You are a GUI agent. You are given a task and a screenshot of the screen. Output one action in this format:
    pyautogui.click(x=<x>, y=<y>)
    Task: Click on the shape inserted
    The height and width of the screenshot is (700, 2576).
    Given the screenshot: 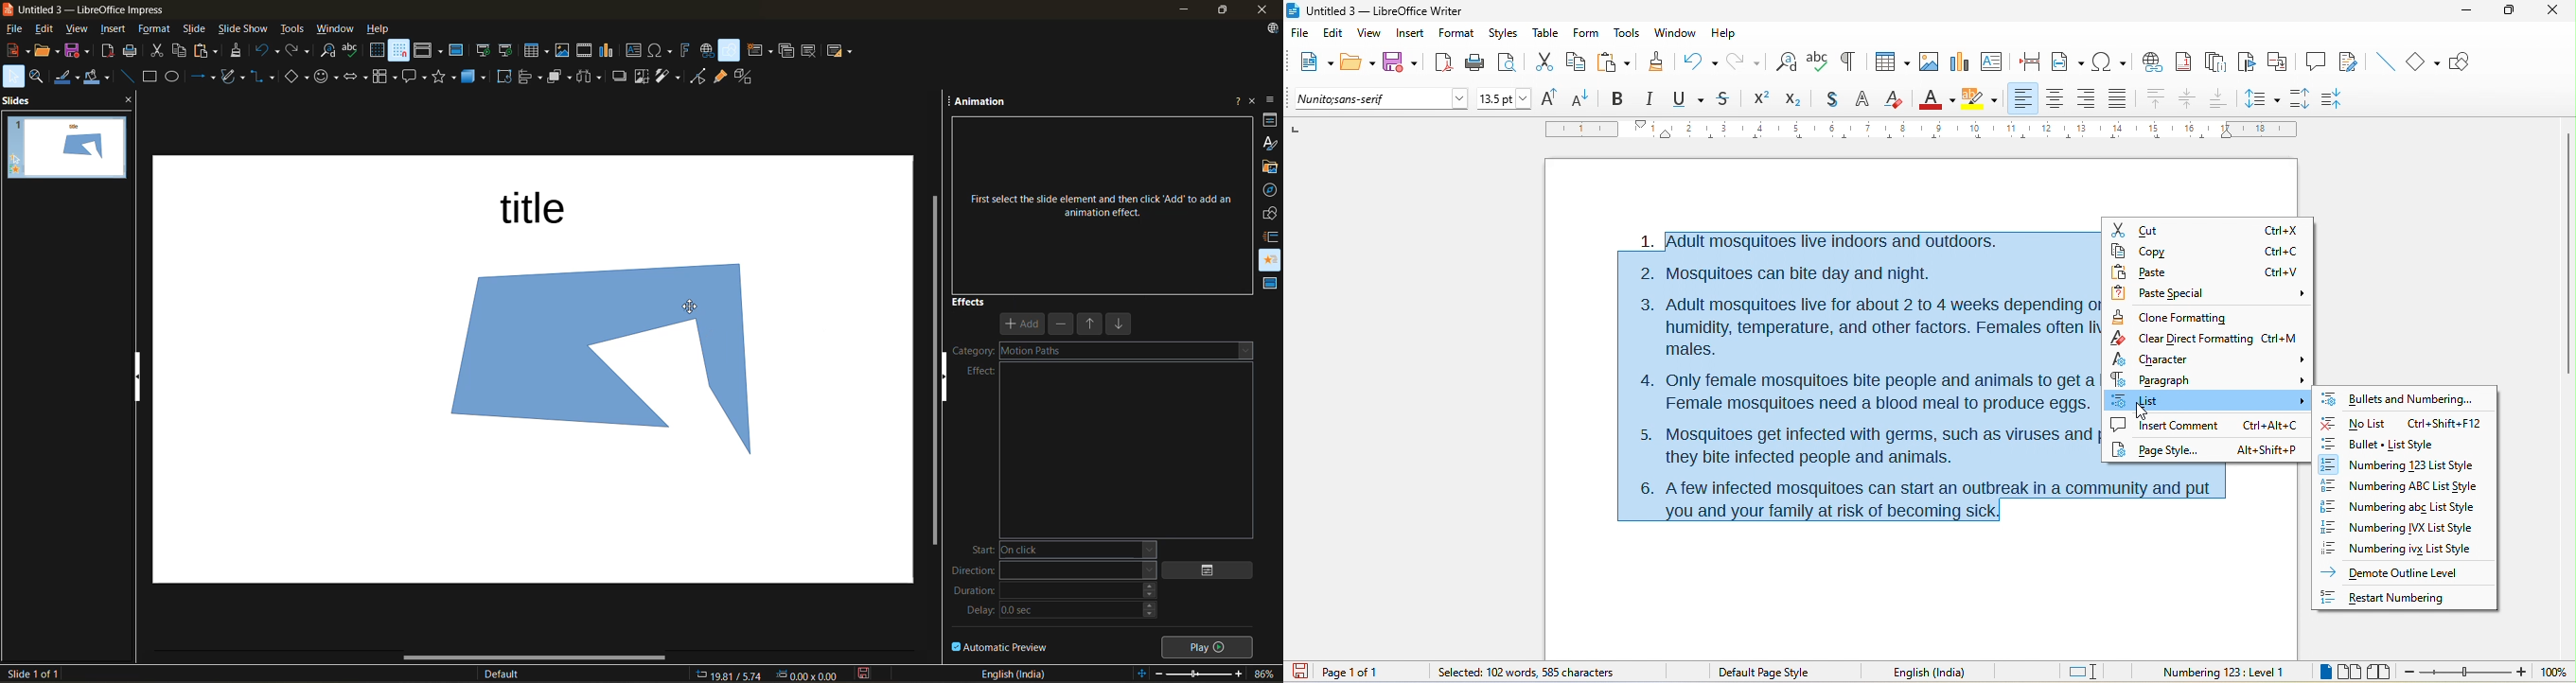 What is the action you would take?
    pyautogui.click(x=565, y=364)
    